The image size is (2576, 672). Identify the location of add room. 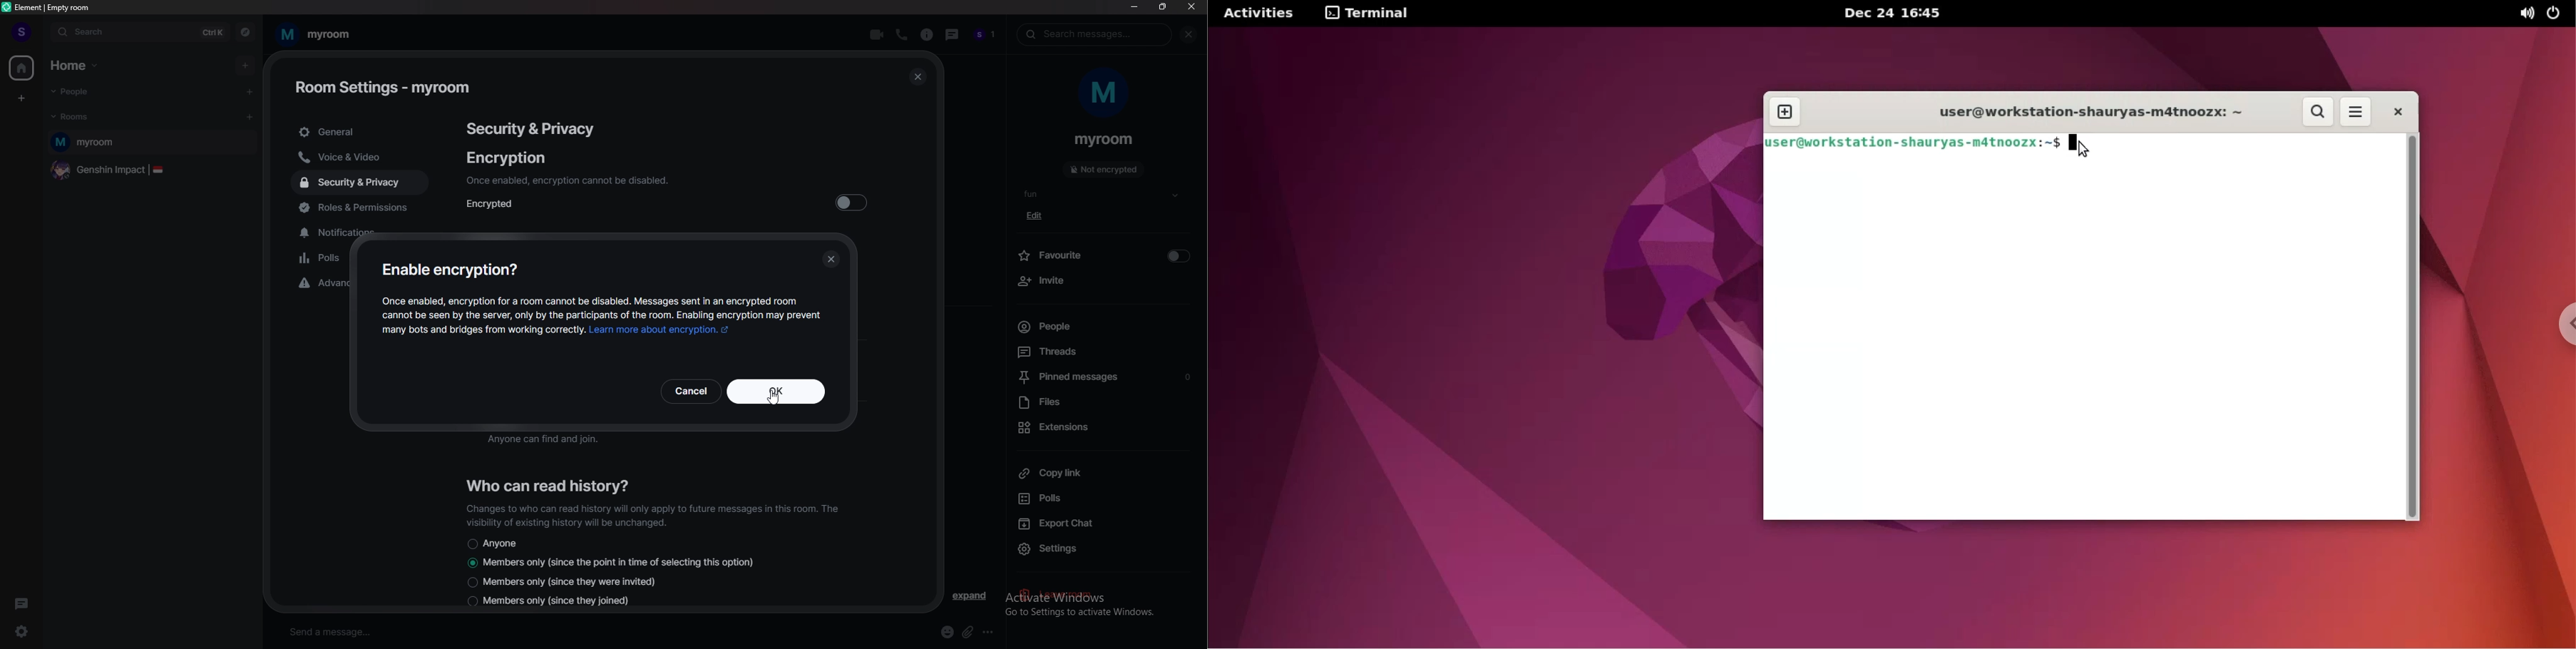
(250, 118).